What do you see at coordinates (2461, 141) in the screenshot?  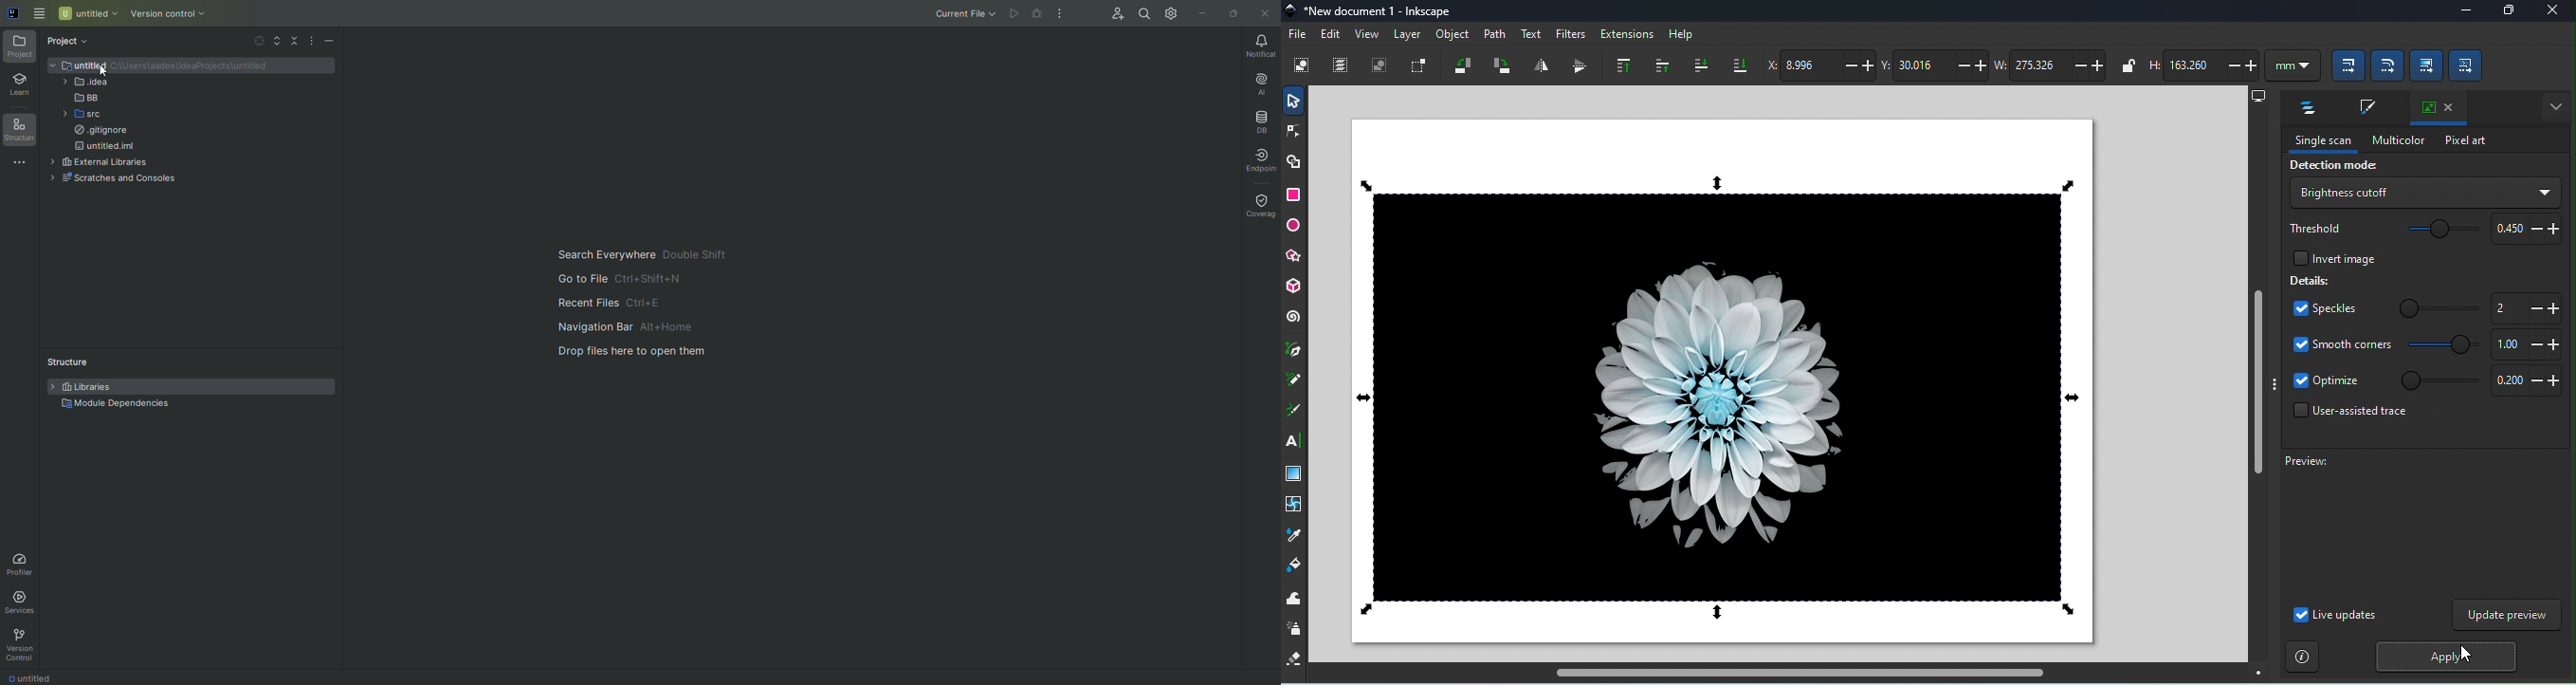 I see `Pixel art` at bounding box center [2461, 141].